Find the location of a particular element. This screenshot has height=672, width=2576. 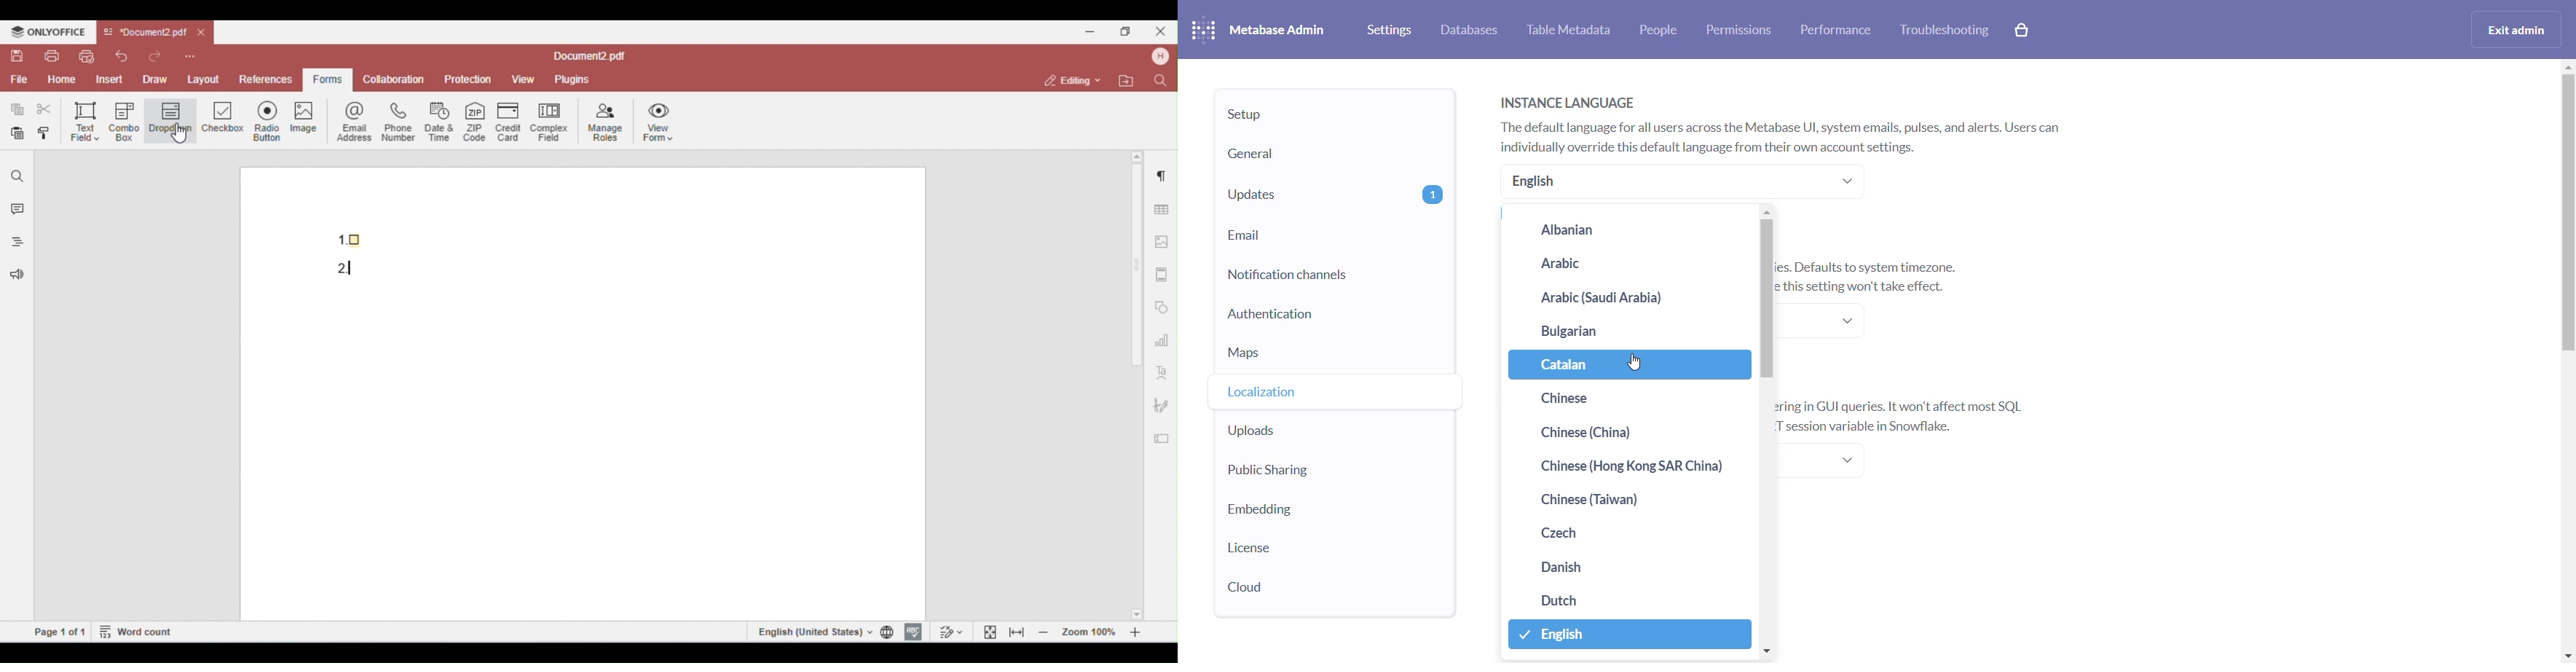

settings is located at coordinates (1393, 28).